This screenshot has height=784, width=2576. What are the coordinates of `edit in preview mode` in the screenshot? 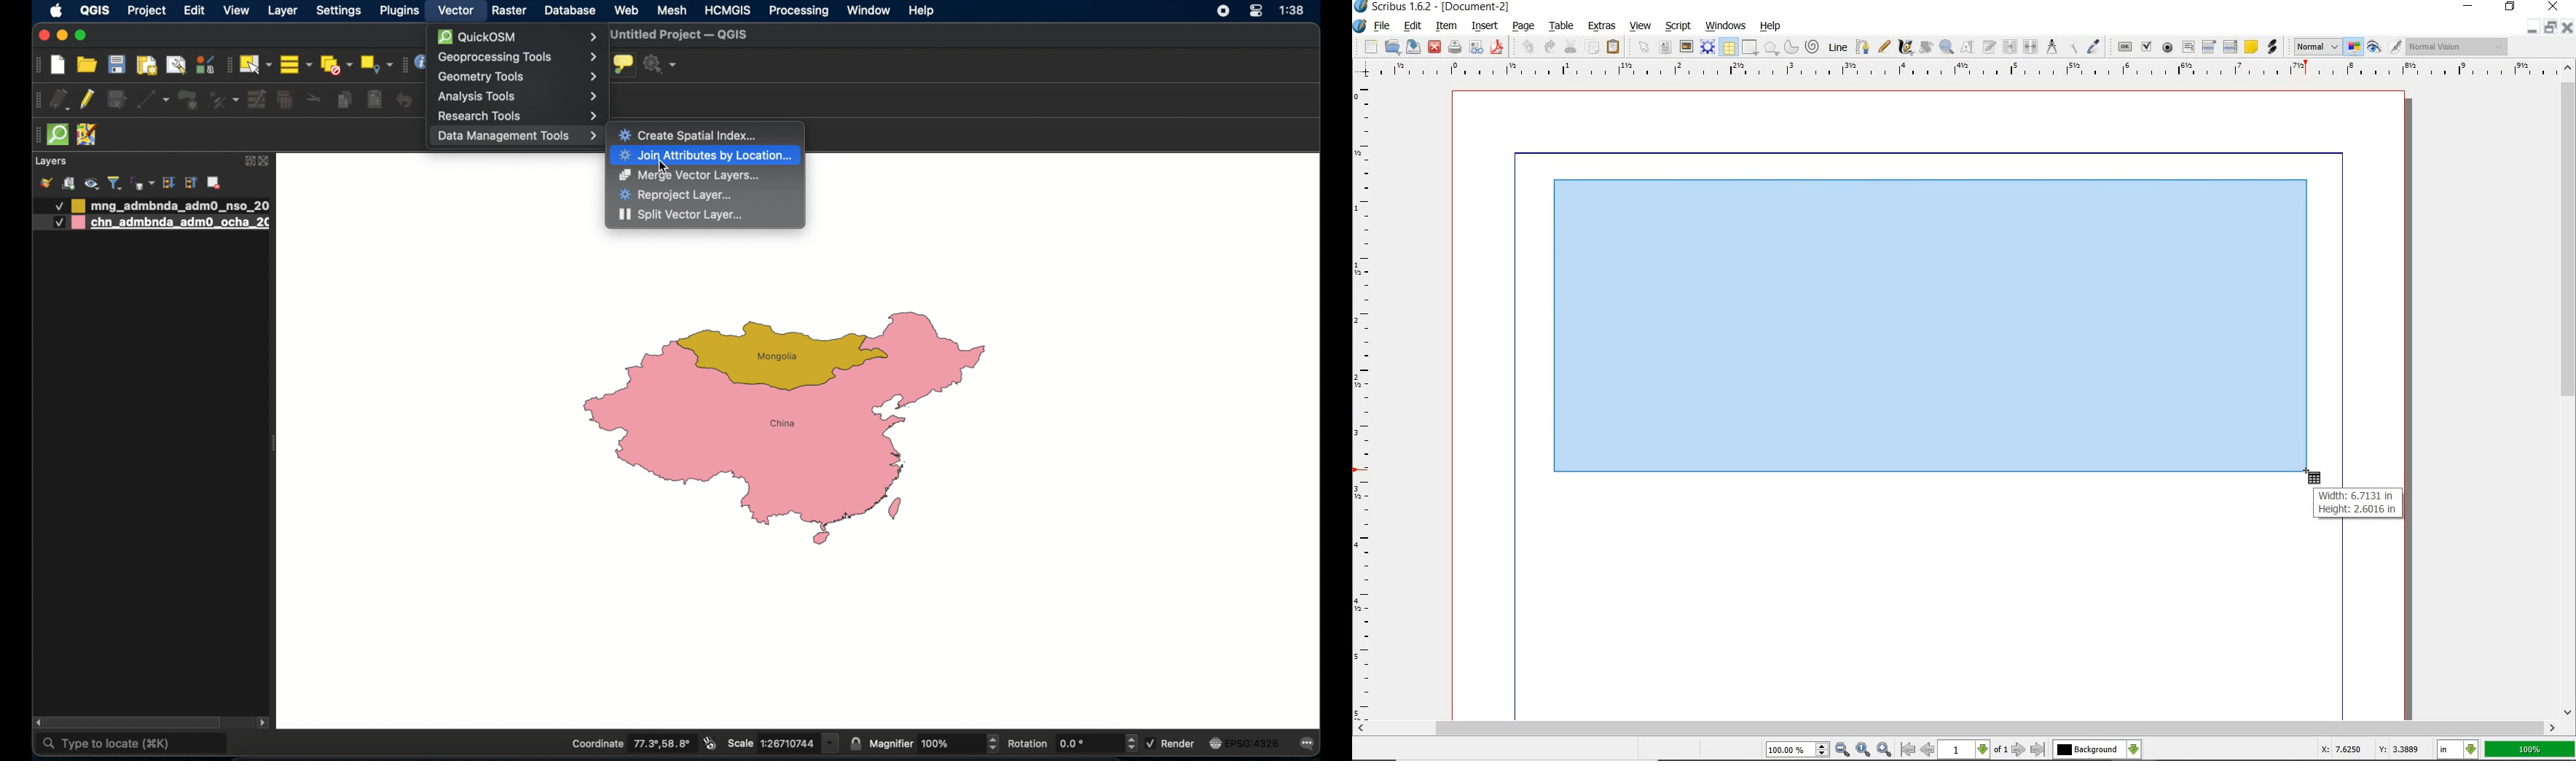 It's located at (2395, 47).